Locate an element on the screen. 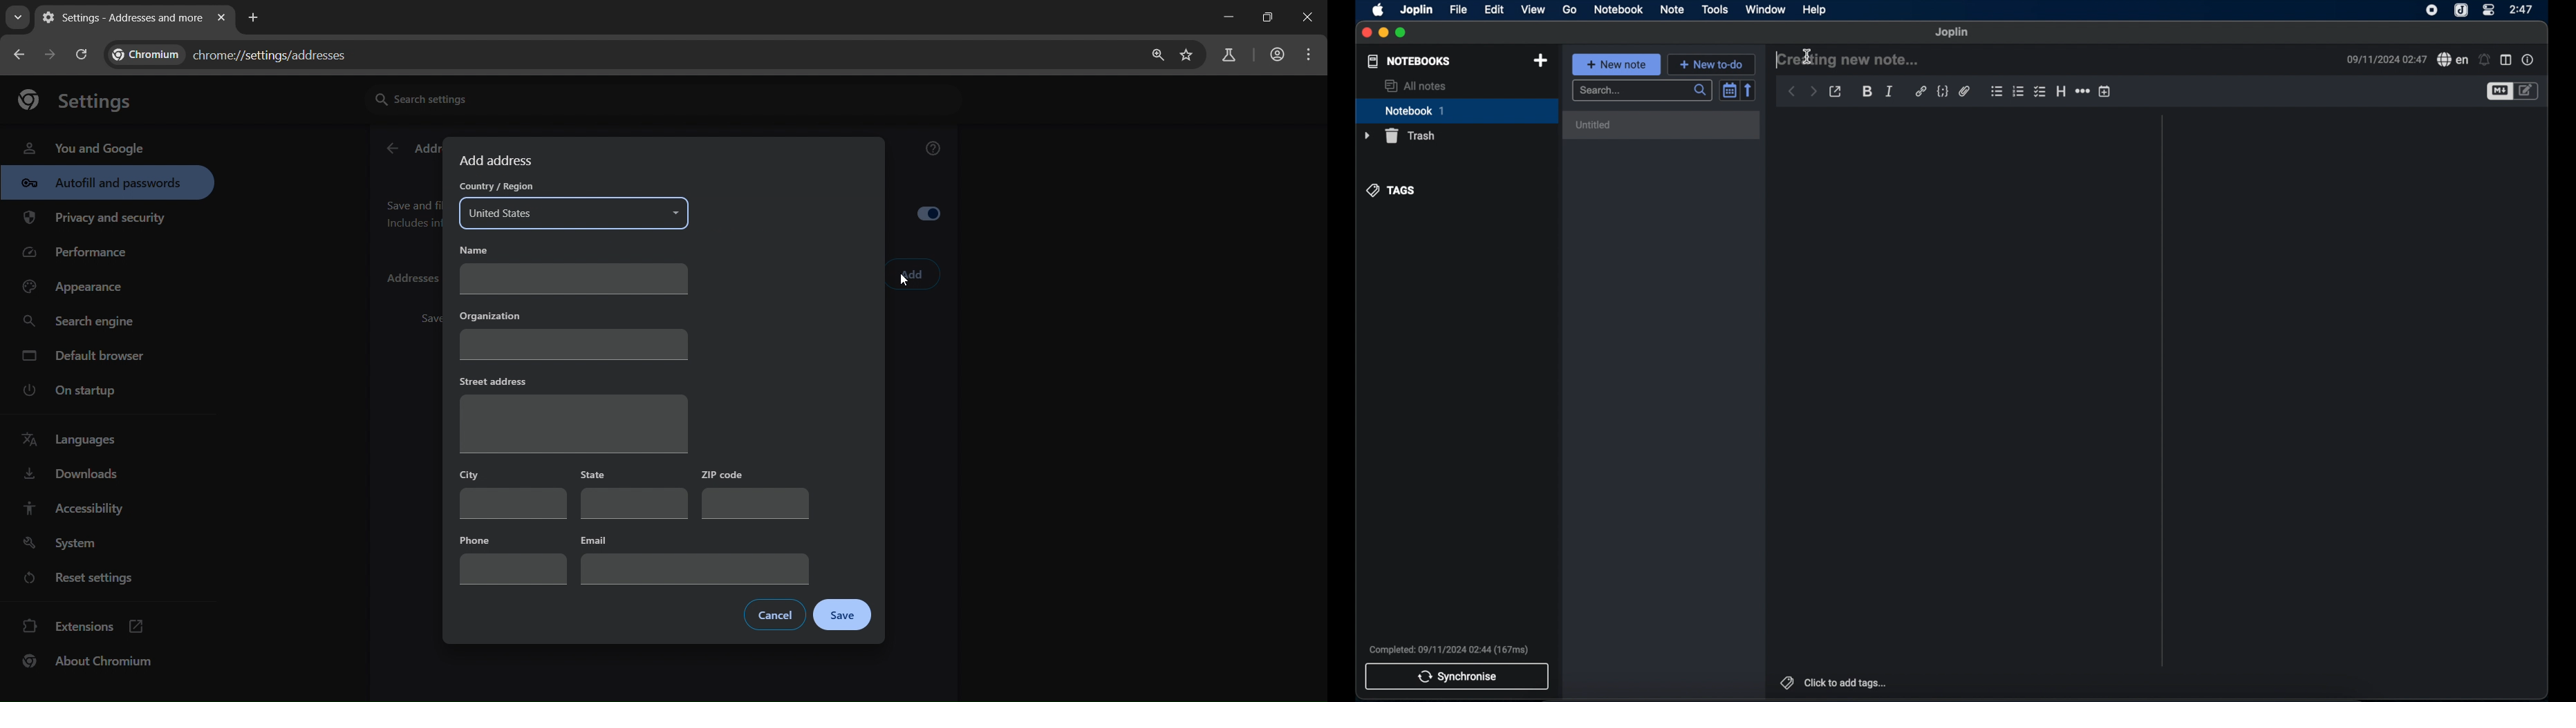 The image size is (2576, 728). file is located at coordinates (1458, 9).